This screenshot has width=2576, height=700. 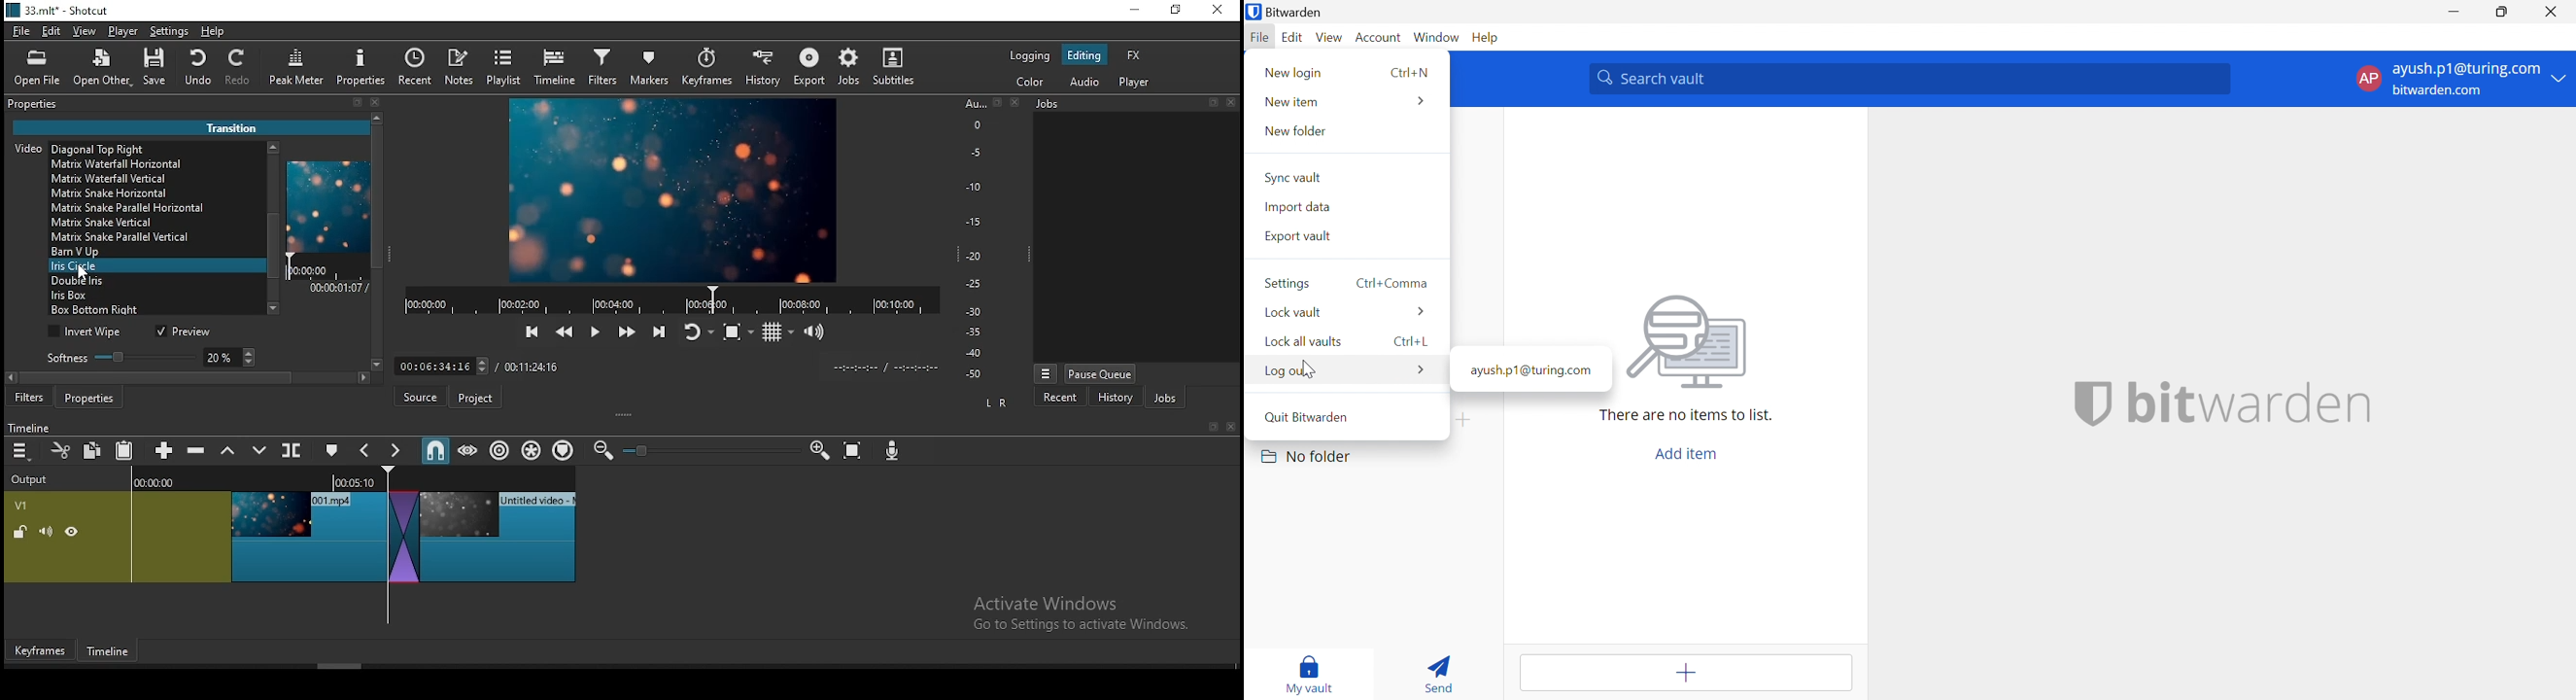 I want to click on cursor, so click(x=87, y=280).